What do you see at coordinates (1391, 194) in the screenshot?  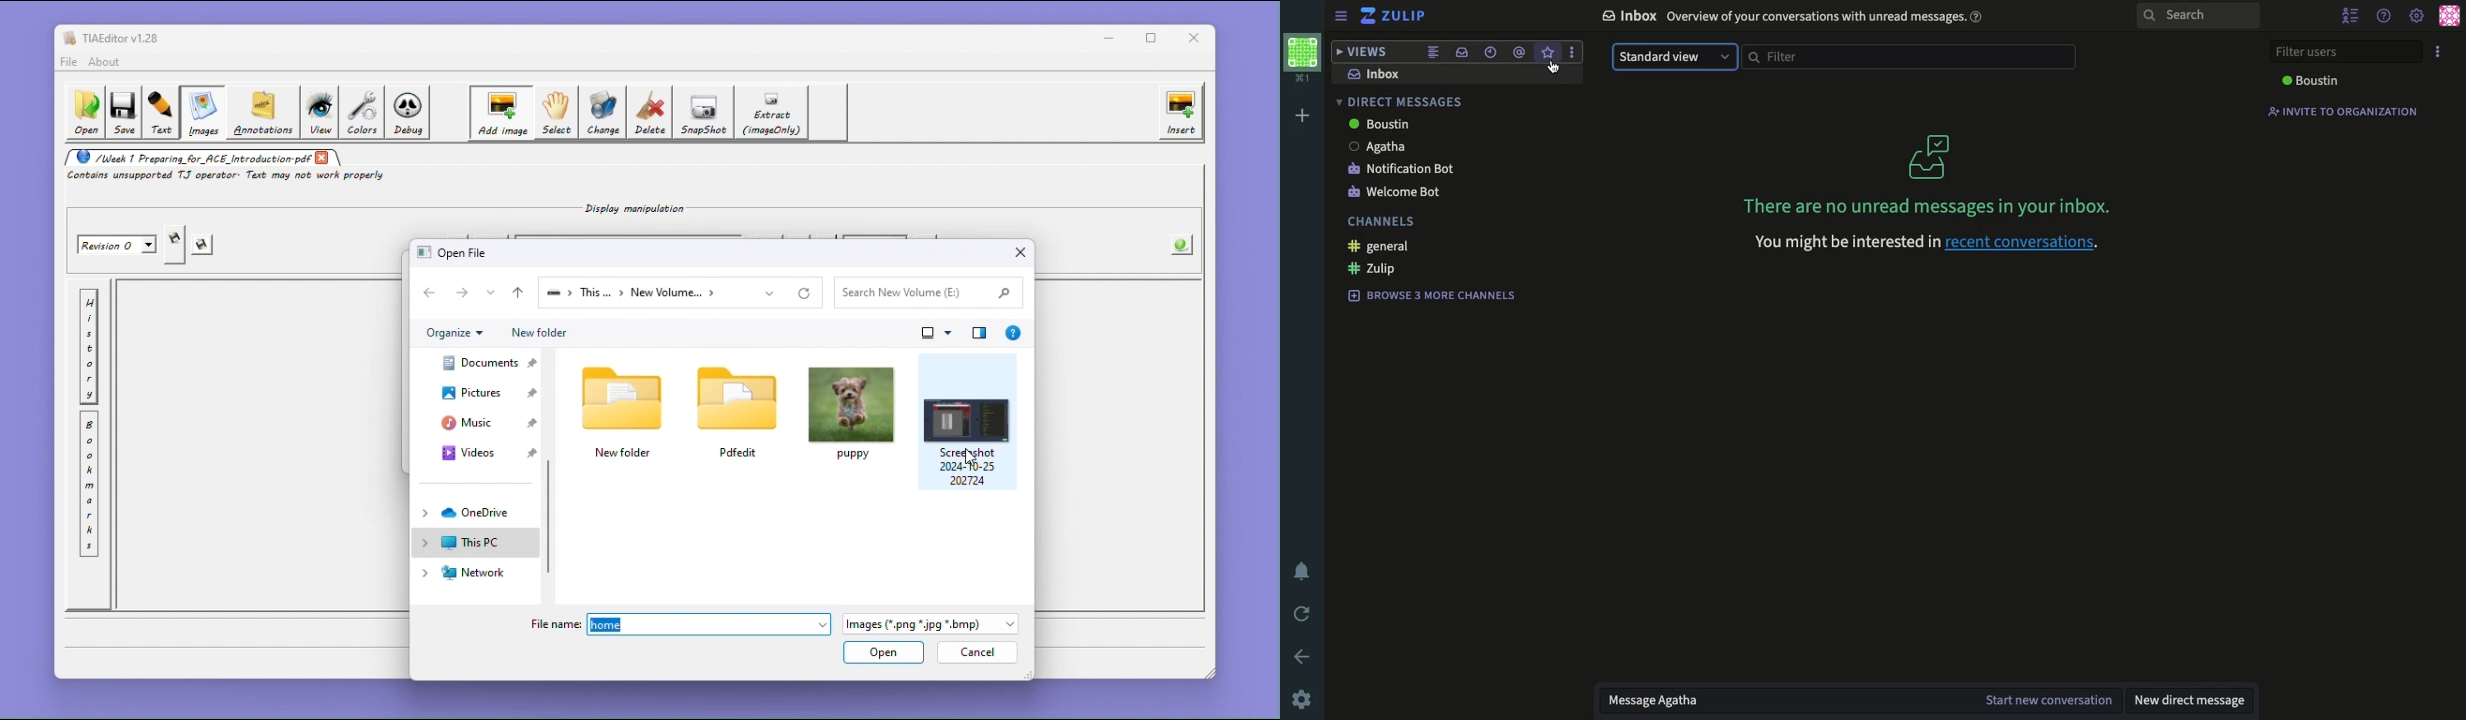 I see `welcome bot` at bounding box center [1391, 194].